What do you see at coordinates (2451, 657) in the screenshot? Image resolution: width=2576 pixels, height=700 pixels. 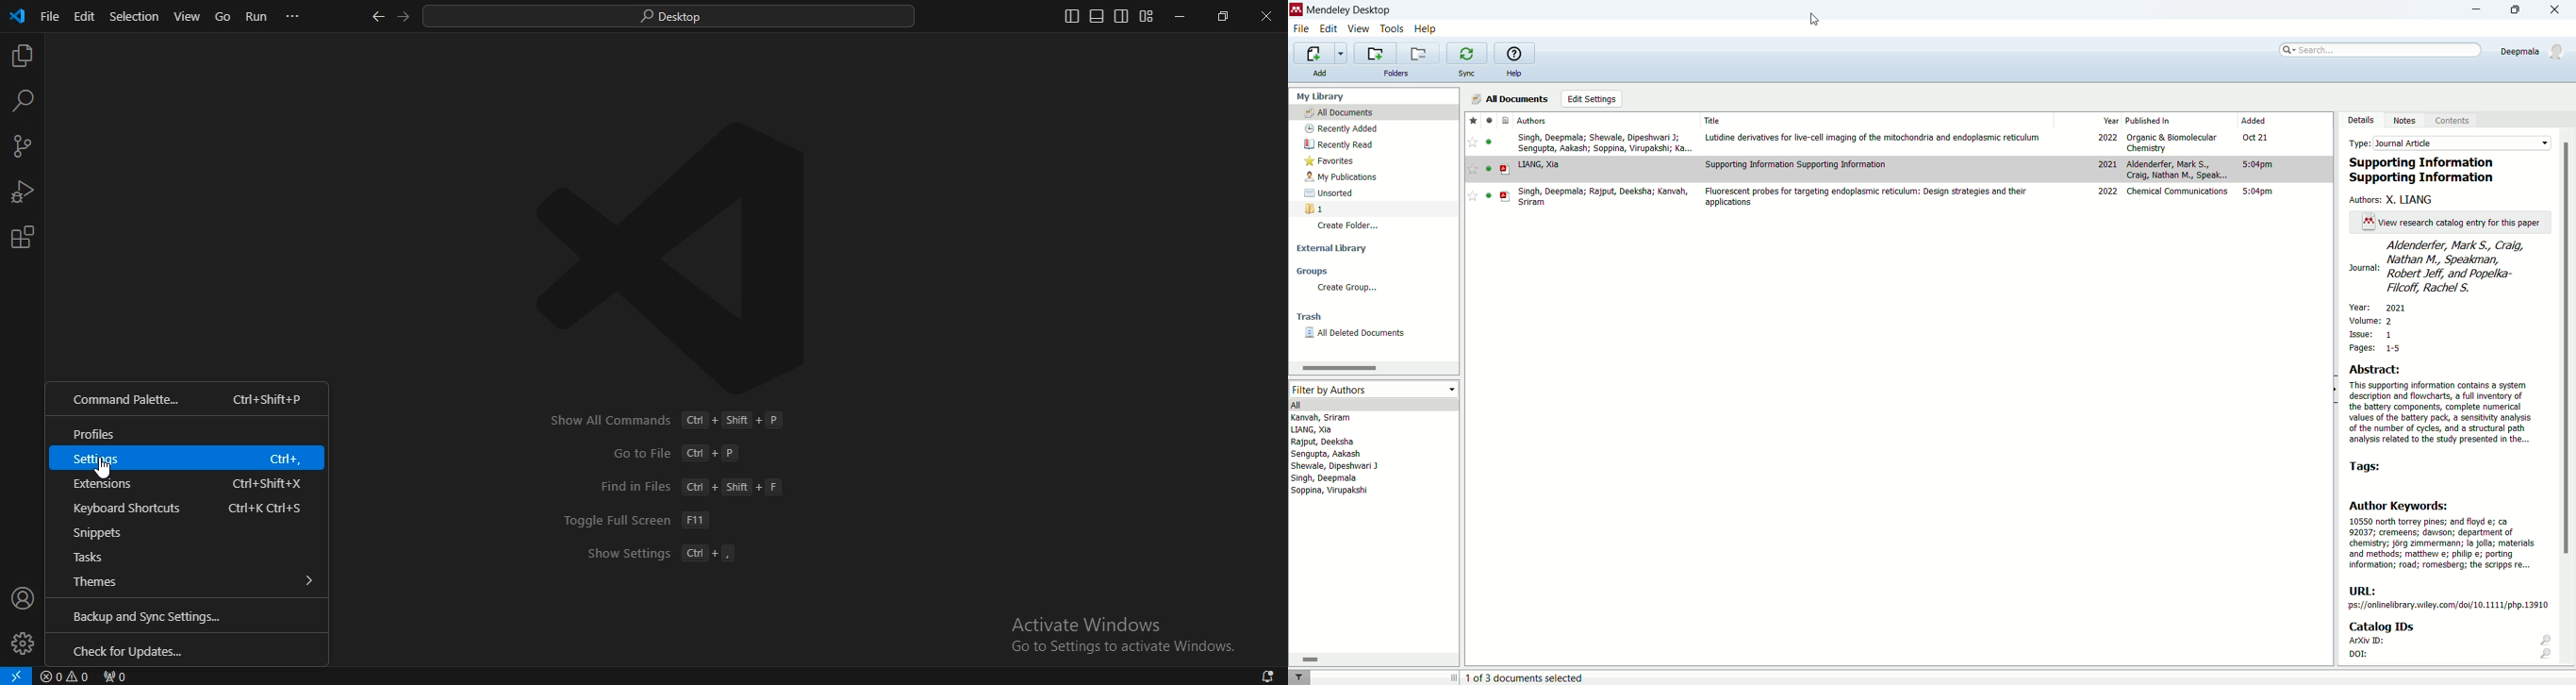 I see `DOI:` at bounding box center [2451, 657].